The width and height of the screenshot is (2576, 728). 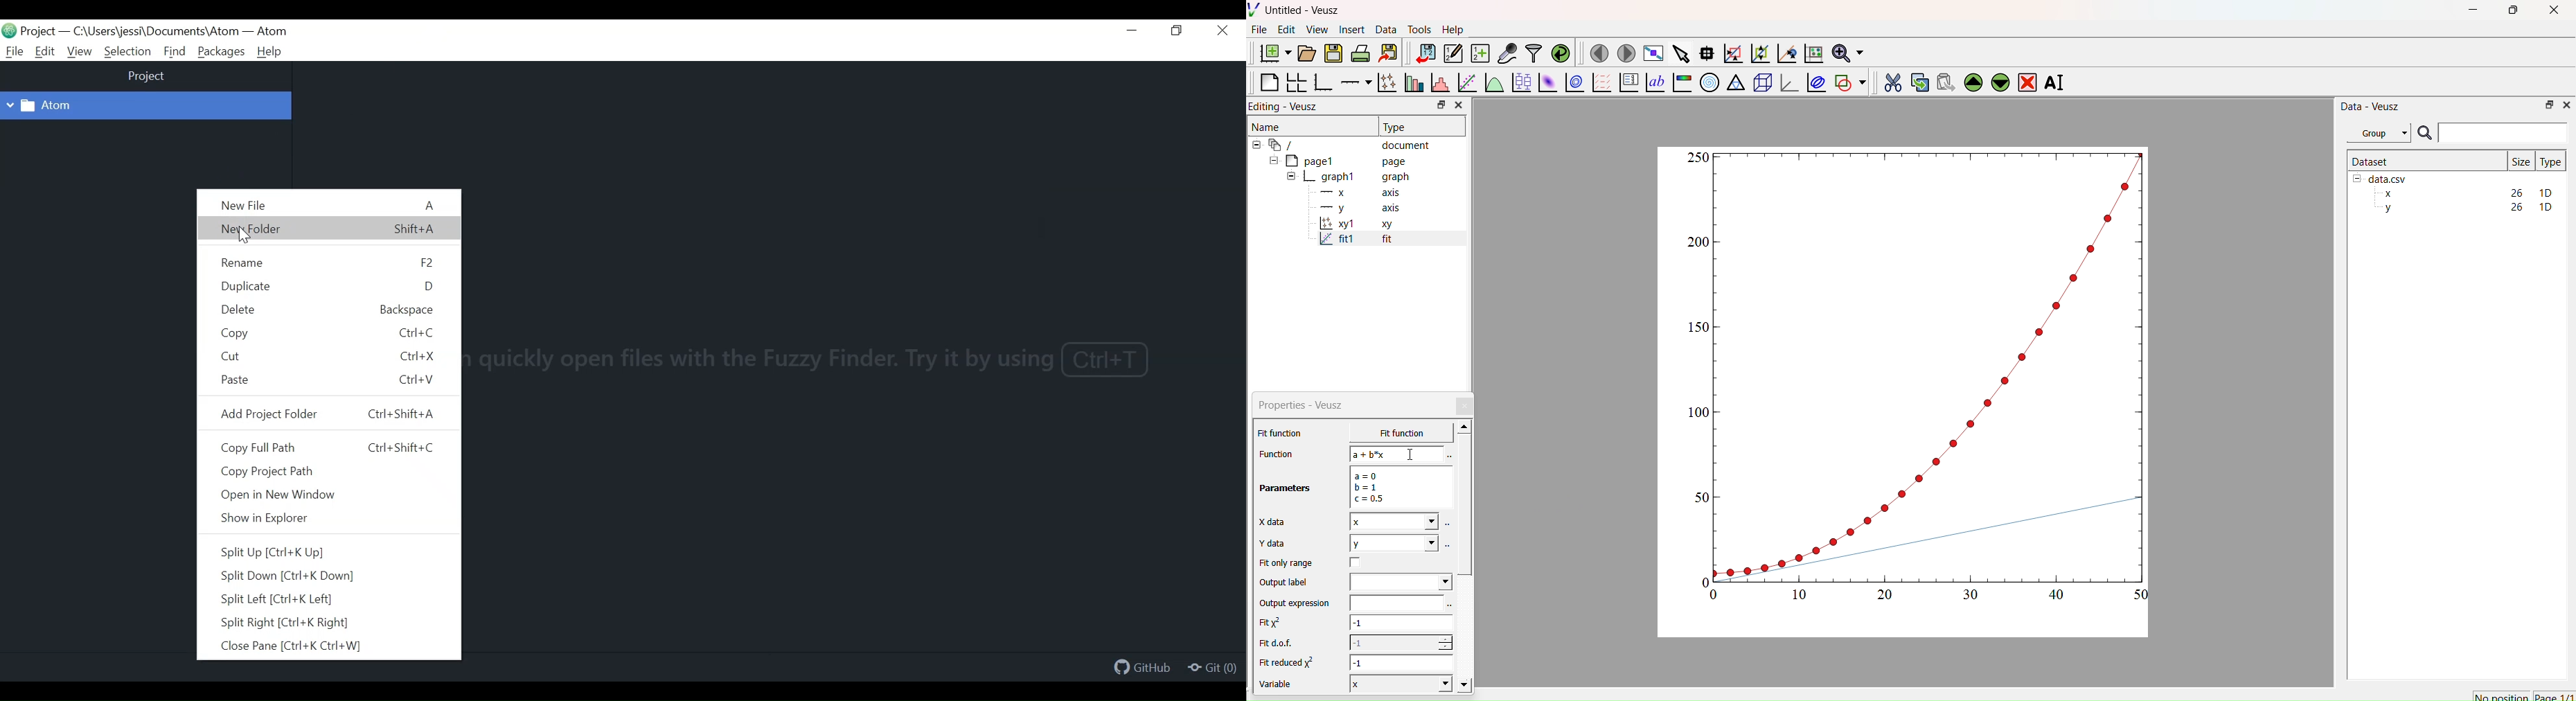 What do you see at coordinates (1286, 583) in the screenshot?
I see `Output label` at bounding box center [1286, 583].